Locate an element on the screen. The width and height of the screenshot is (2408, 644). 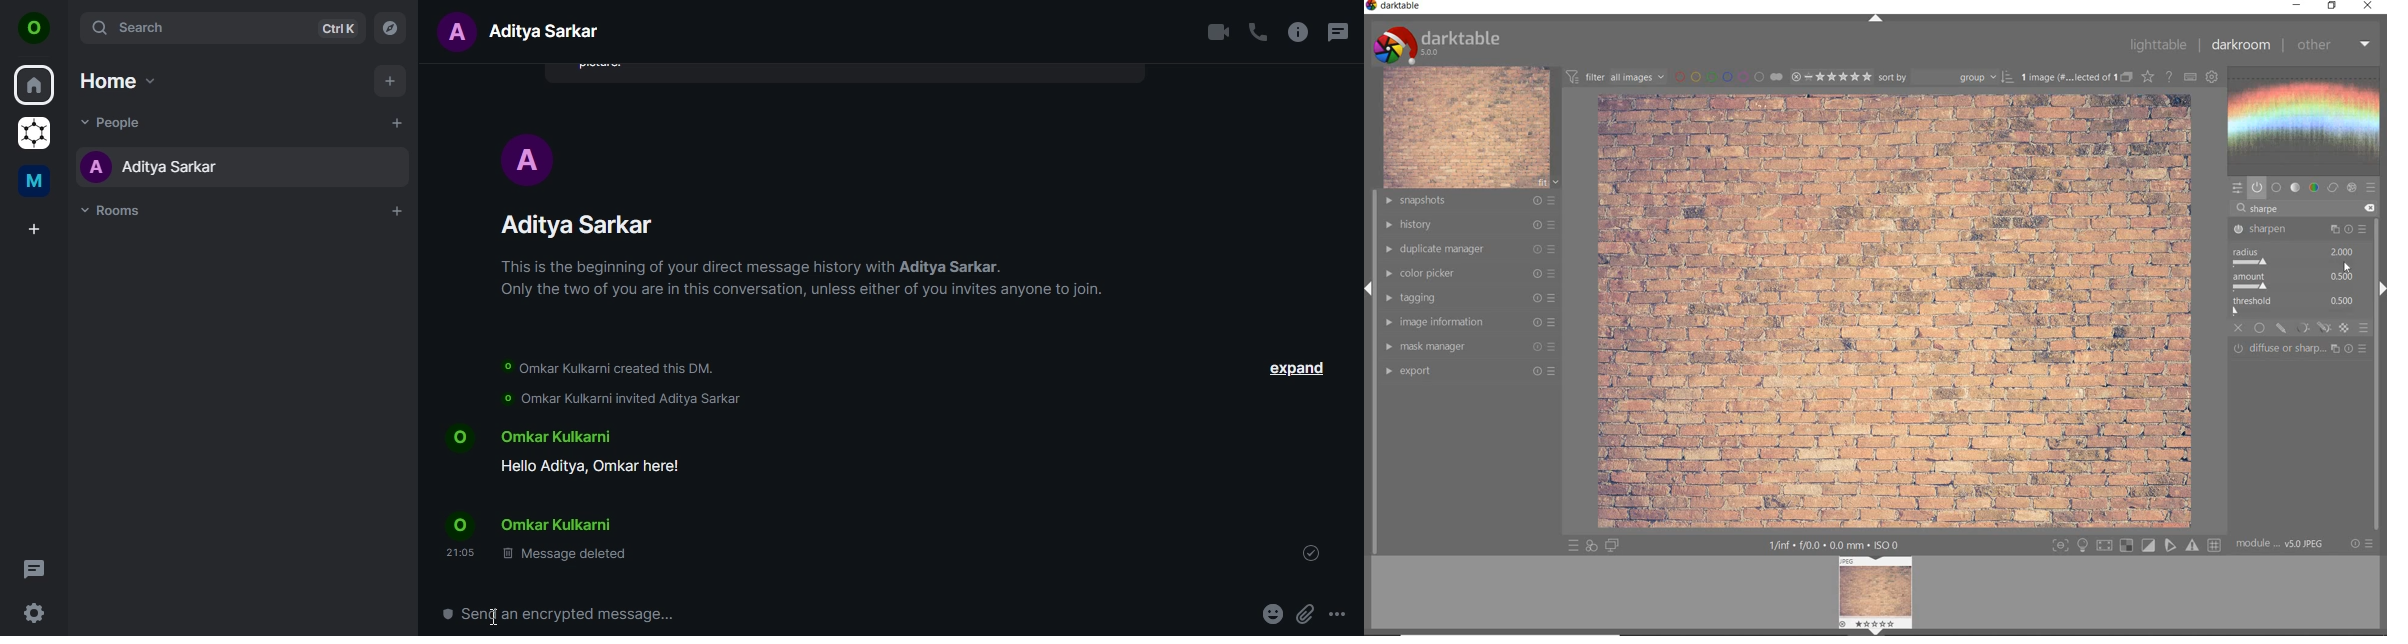
tone  is located at coordinates (2296, 188).